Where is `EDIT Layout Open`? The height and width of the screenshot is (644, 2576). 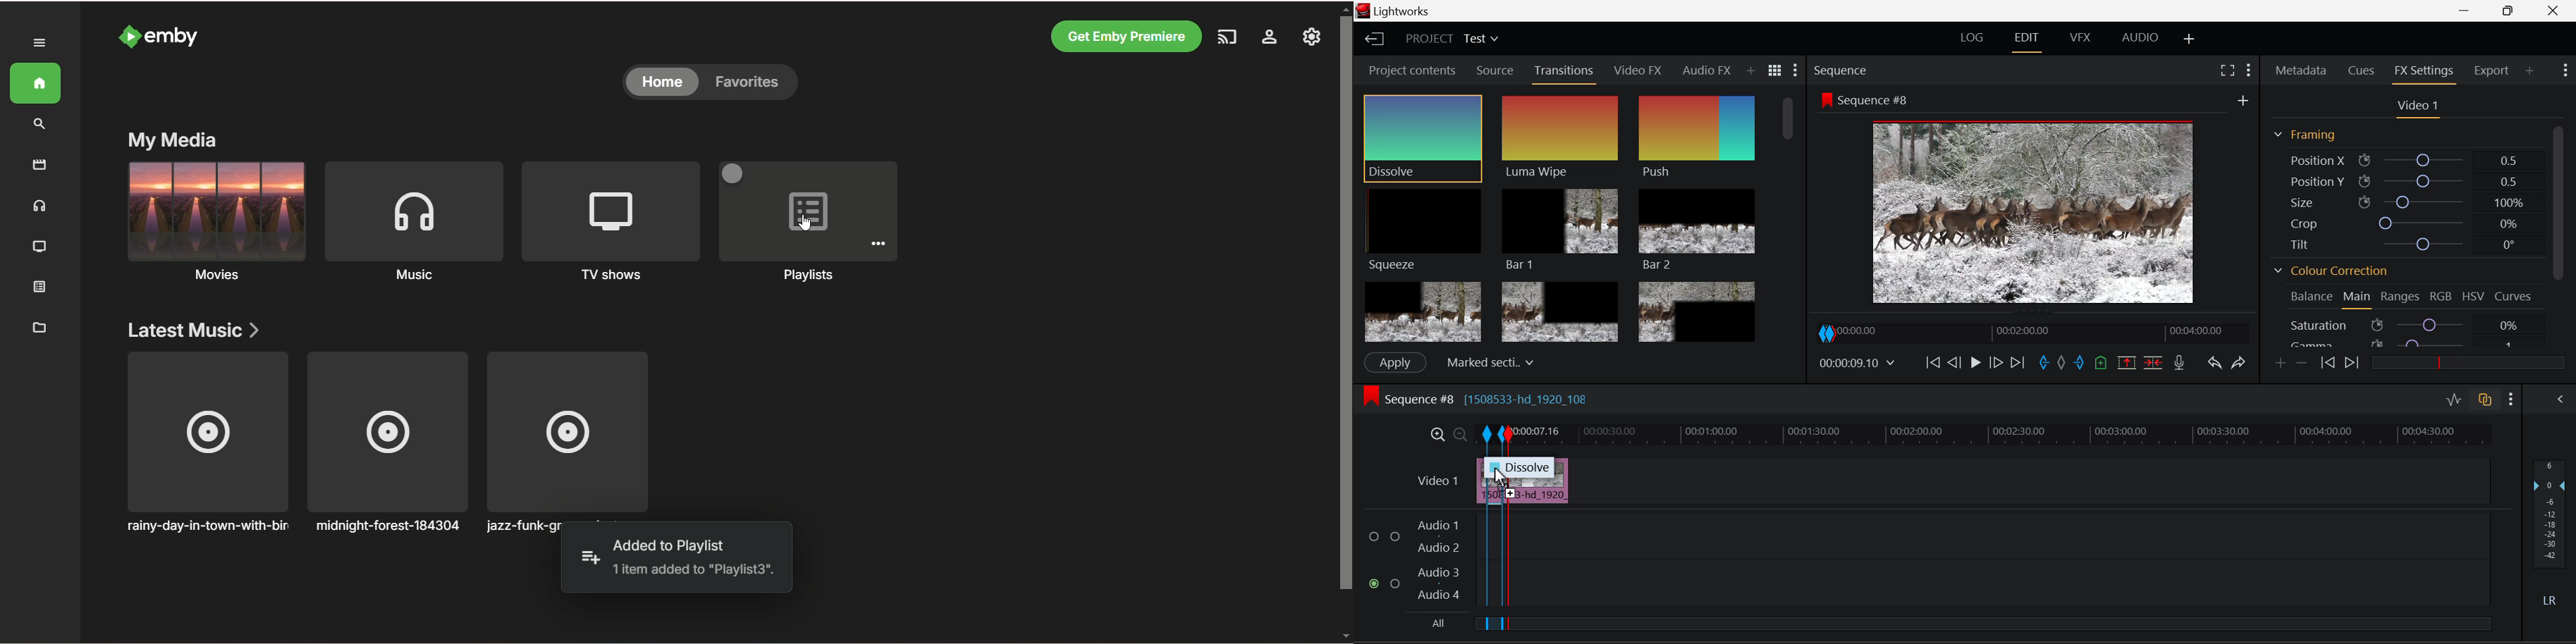 EDIT Layout Open is located at coordinates (2027, 40).